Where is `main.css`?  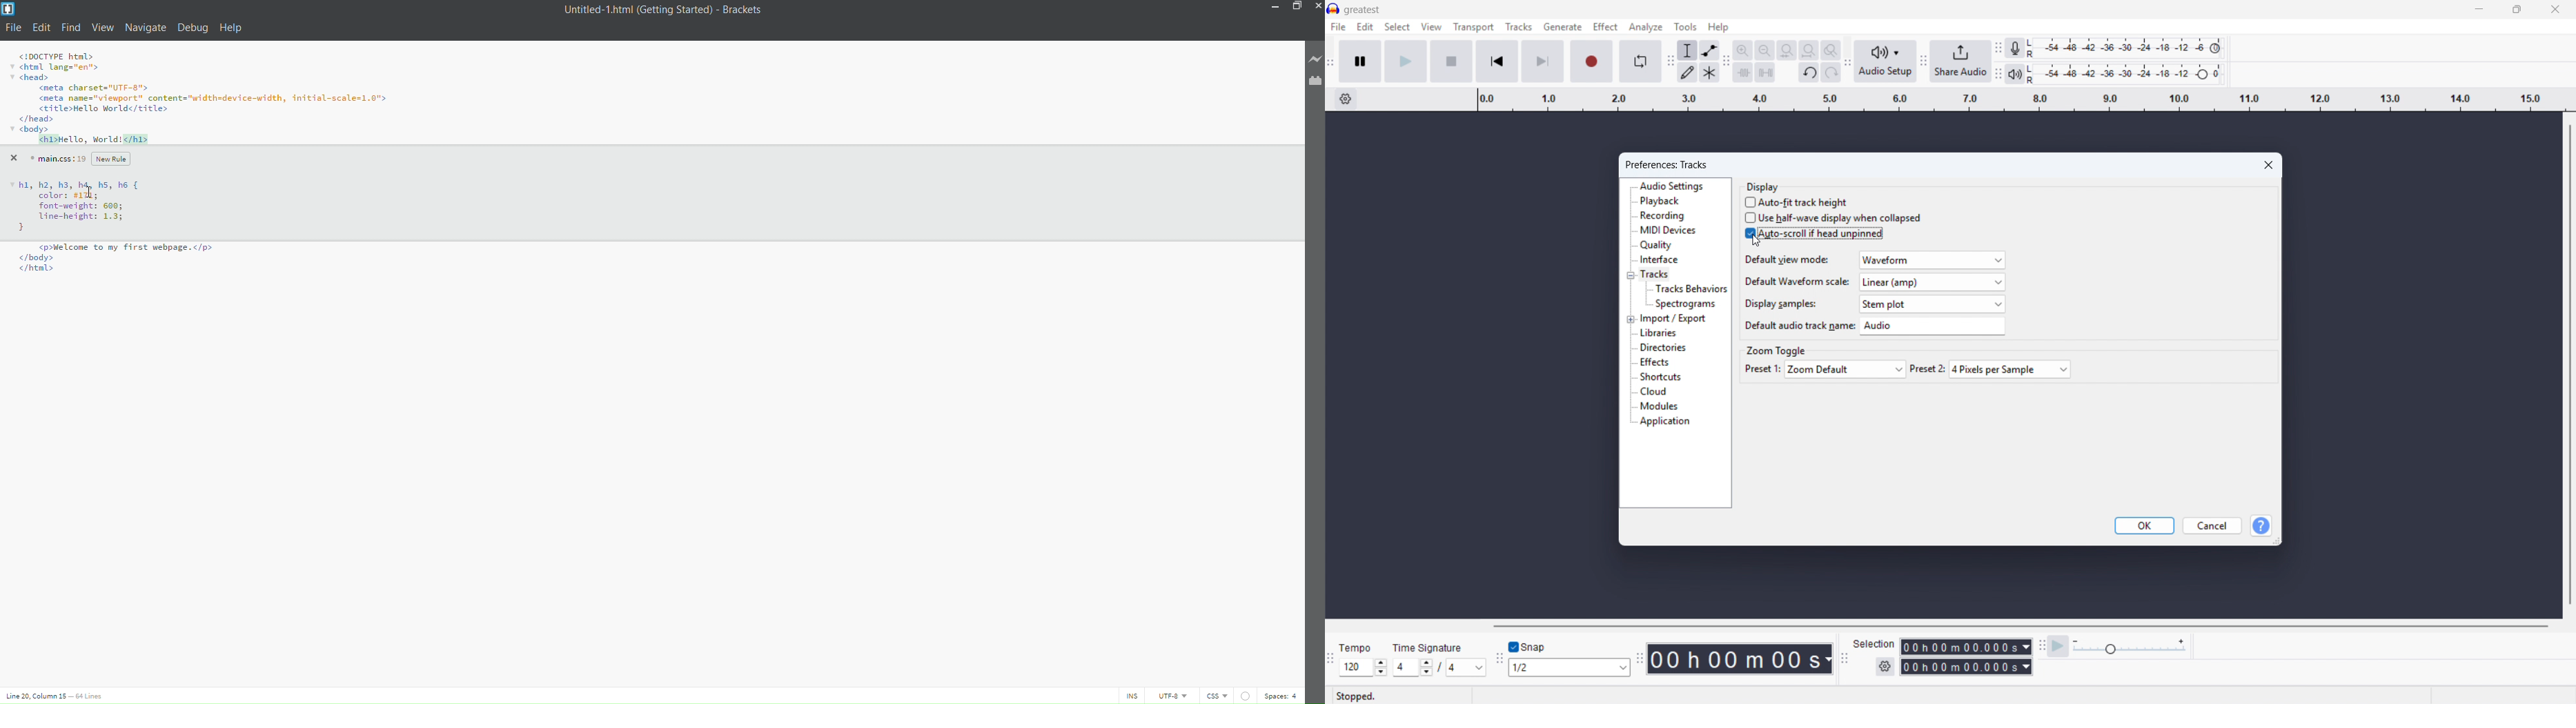 main.css is located at coordinates (56, 158).